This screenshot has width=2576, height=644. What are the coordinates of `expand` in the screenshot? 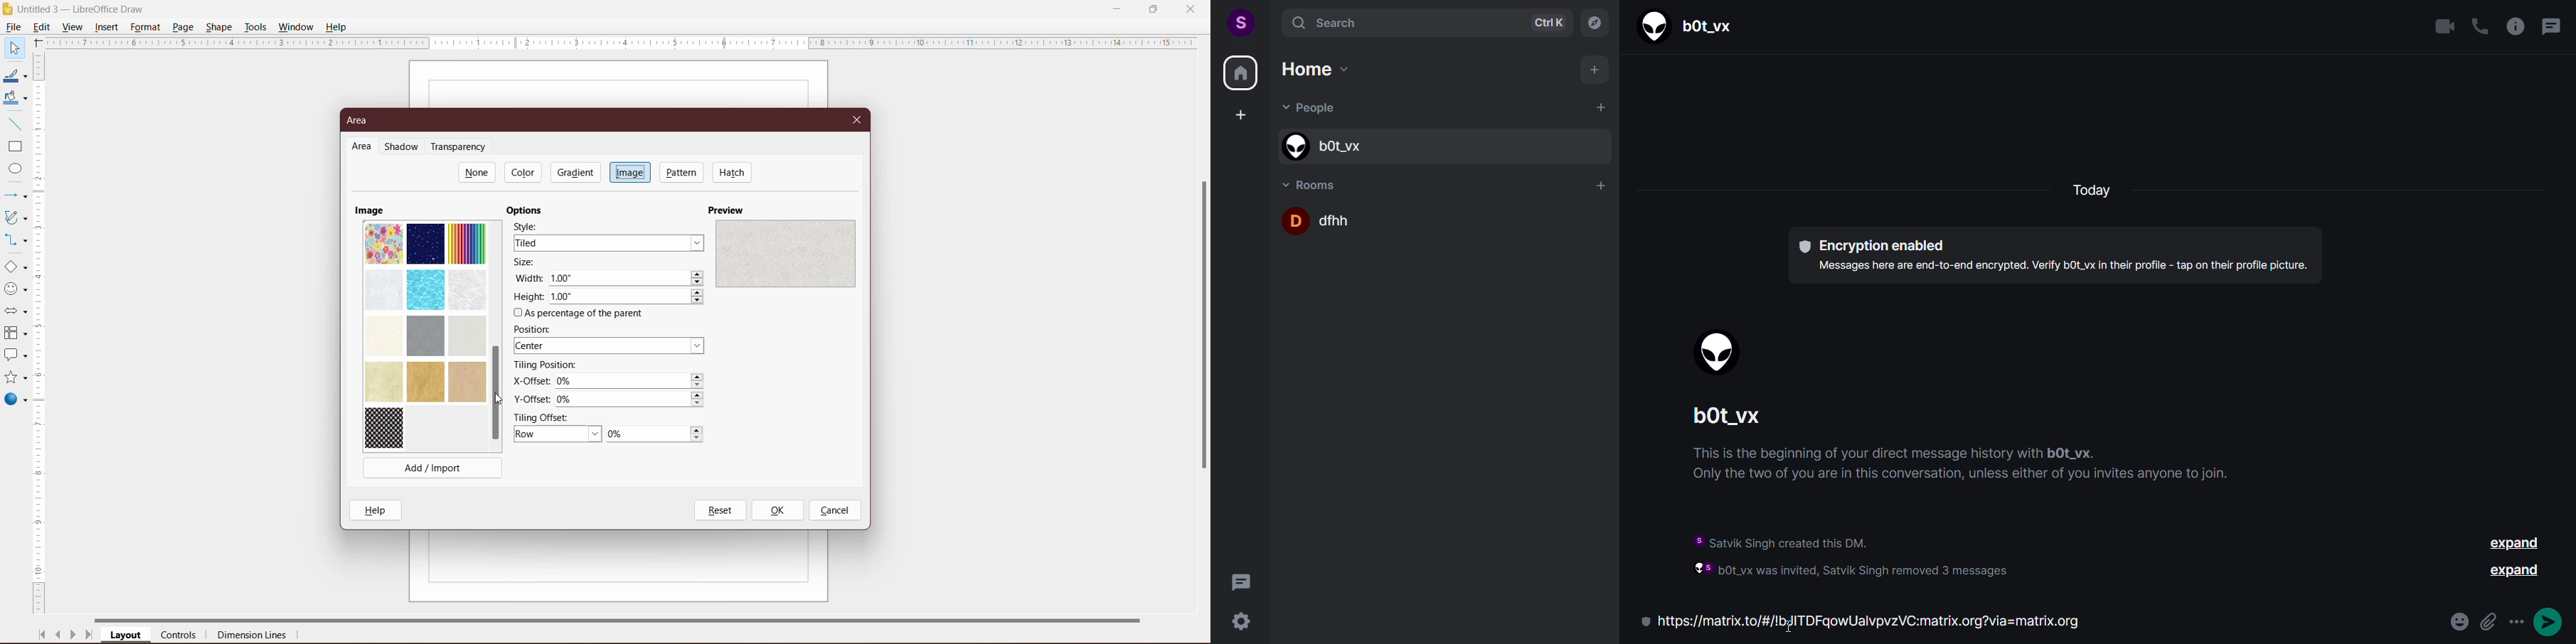 It's located at (2515, 542).